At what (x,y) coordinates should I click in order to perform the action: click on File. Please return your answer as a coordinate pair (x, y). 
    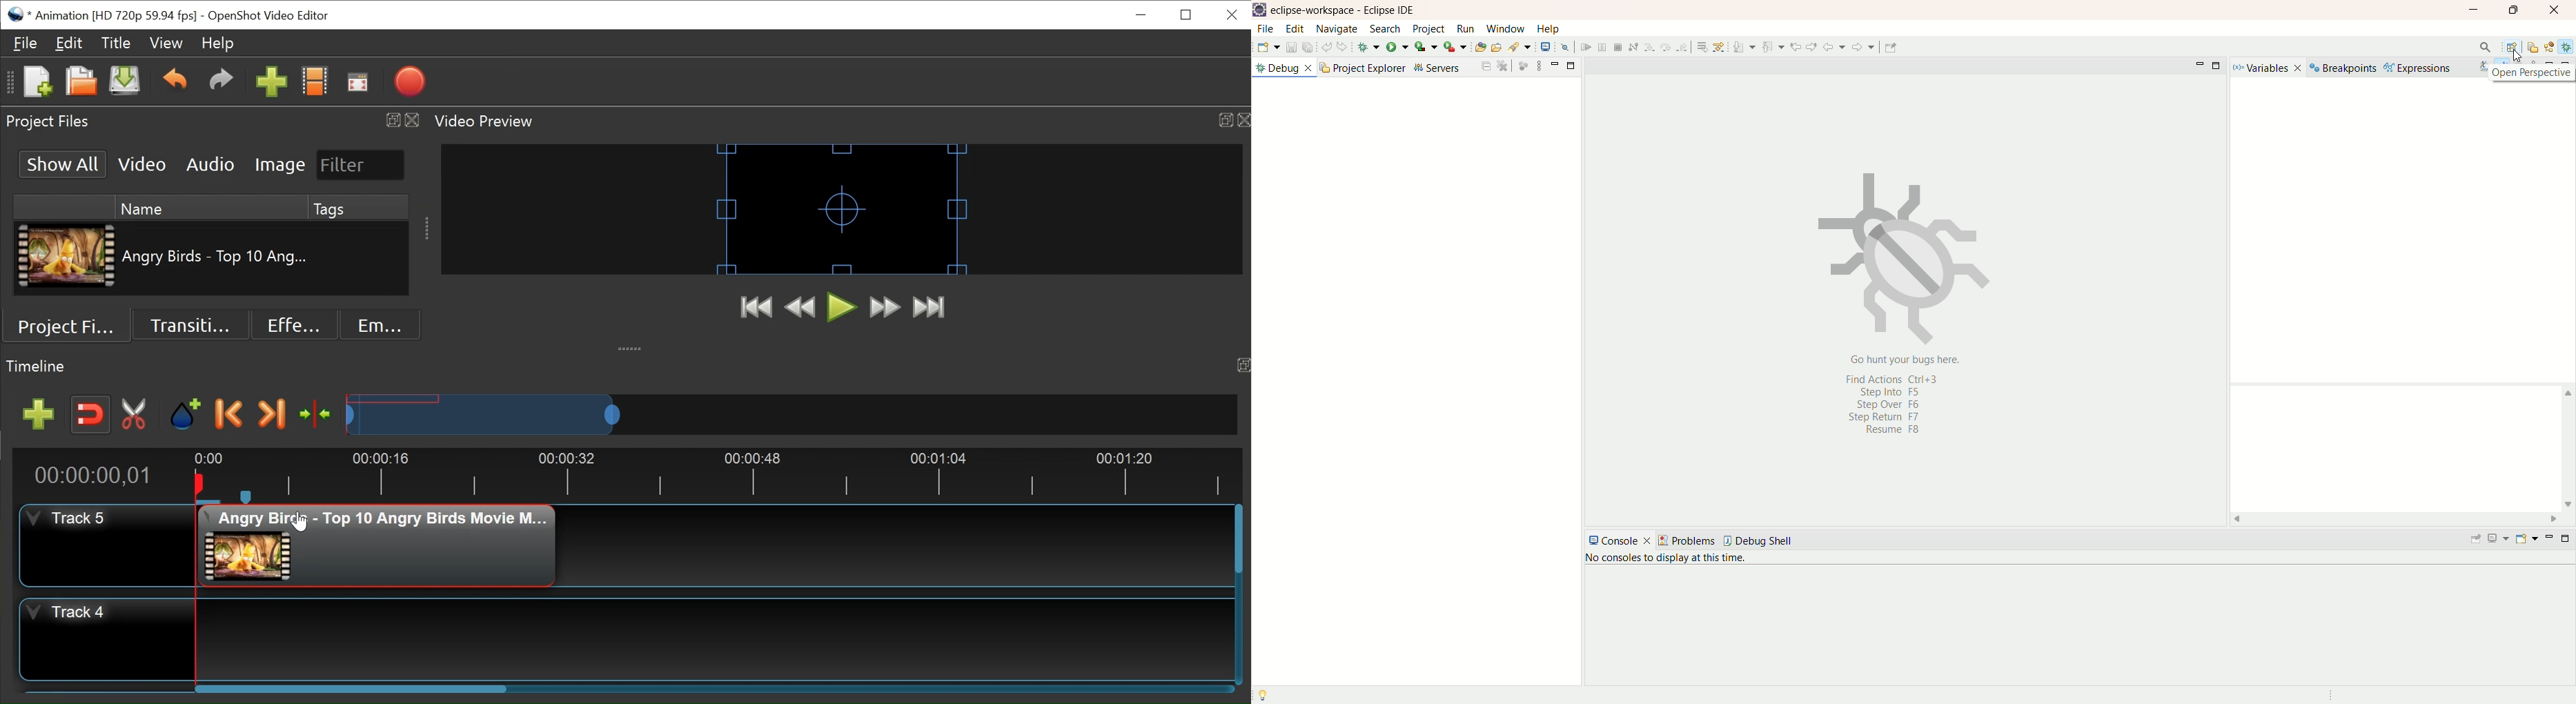
    Looking at the image, I should click on (27, 44).